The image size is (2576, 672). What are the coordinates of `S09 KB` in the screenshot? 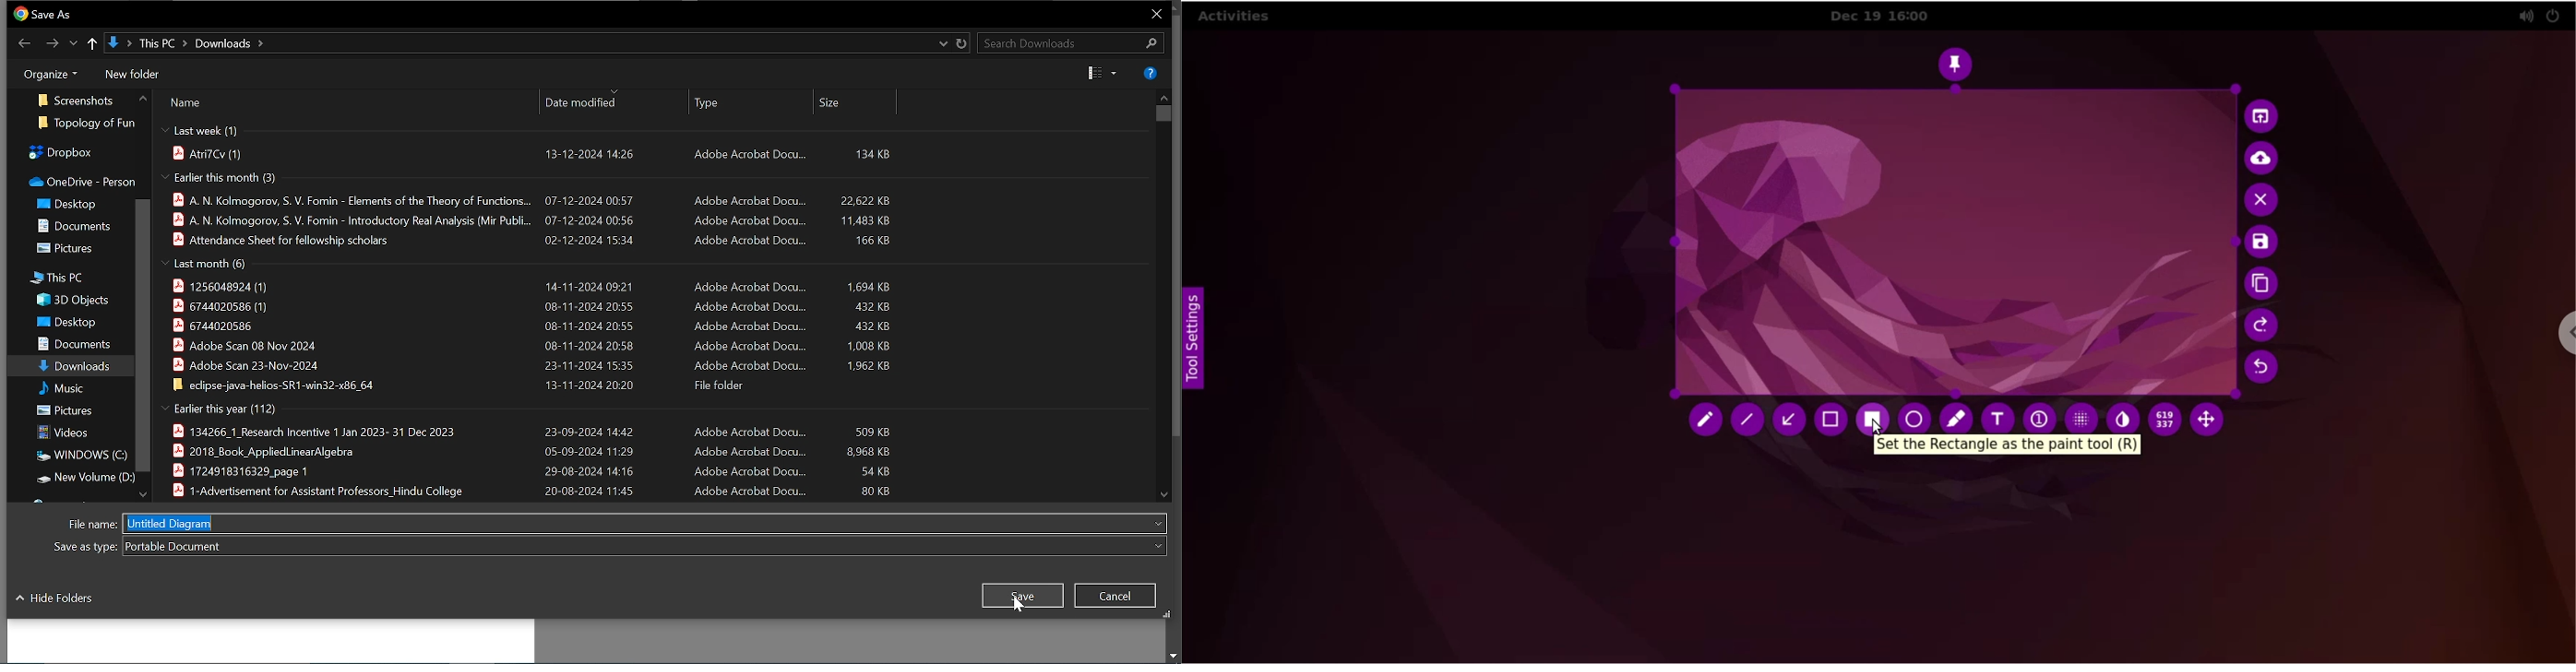 It's located at (874, 433).